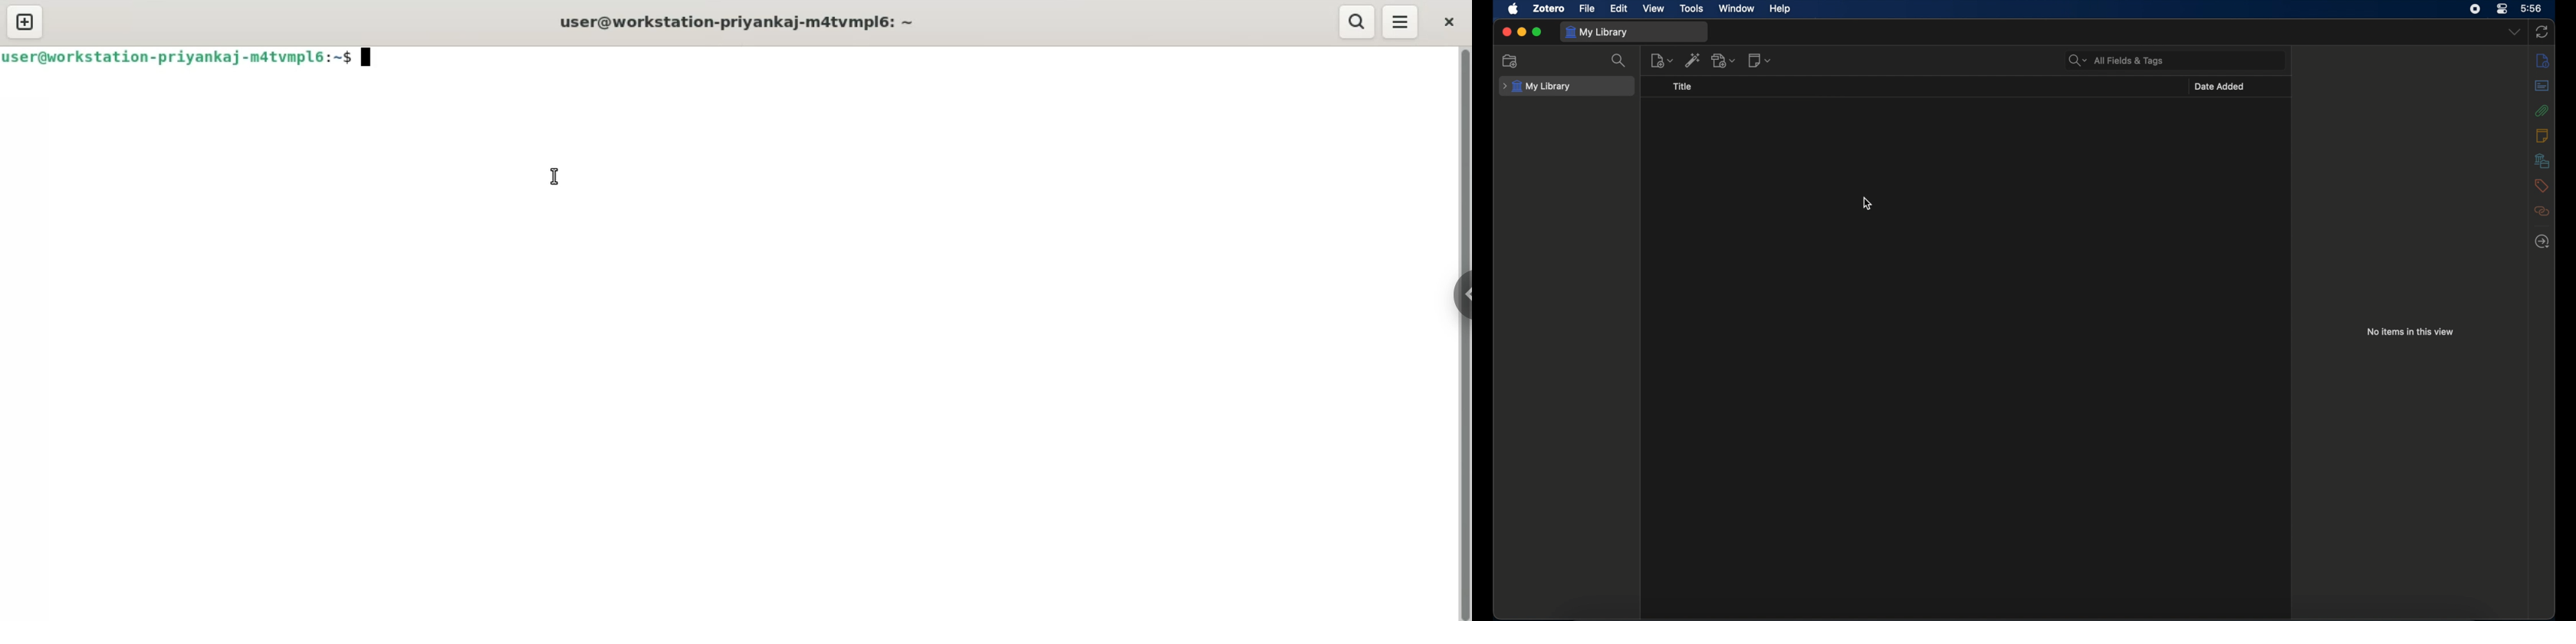 The height and width of the screenshot is (644, 2576). Describe the element at coordinates (2116, 60) in the screenshot. I see `search bar` at that location.